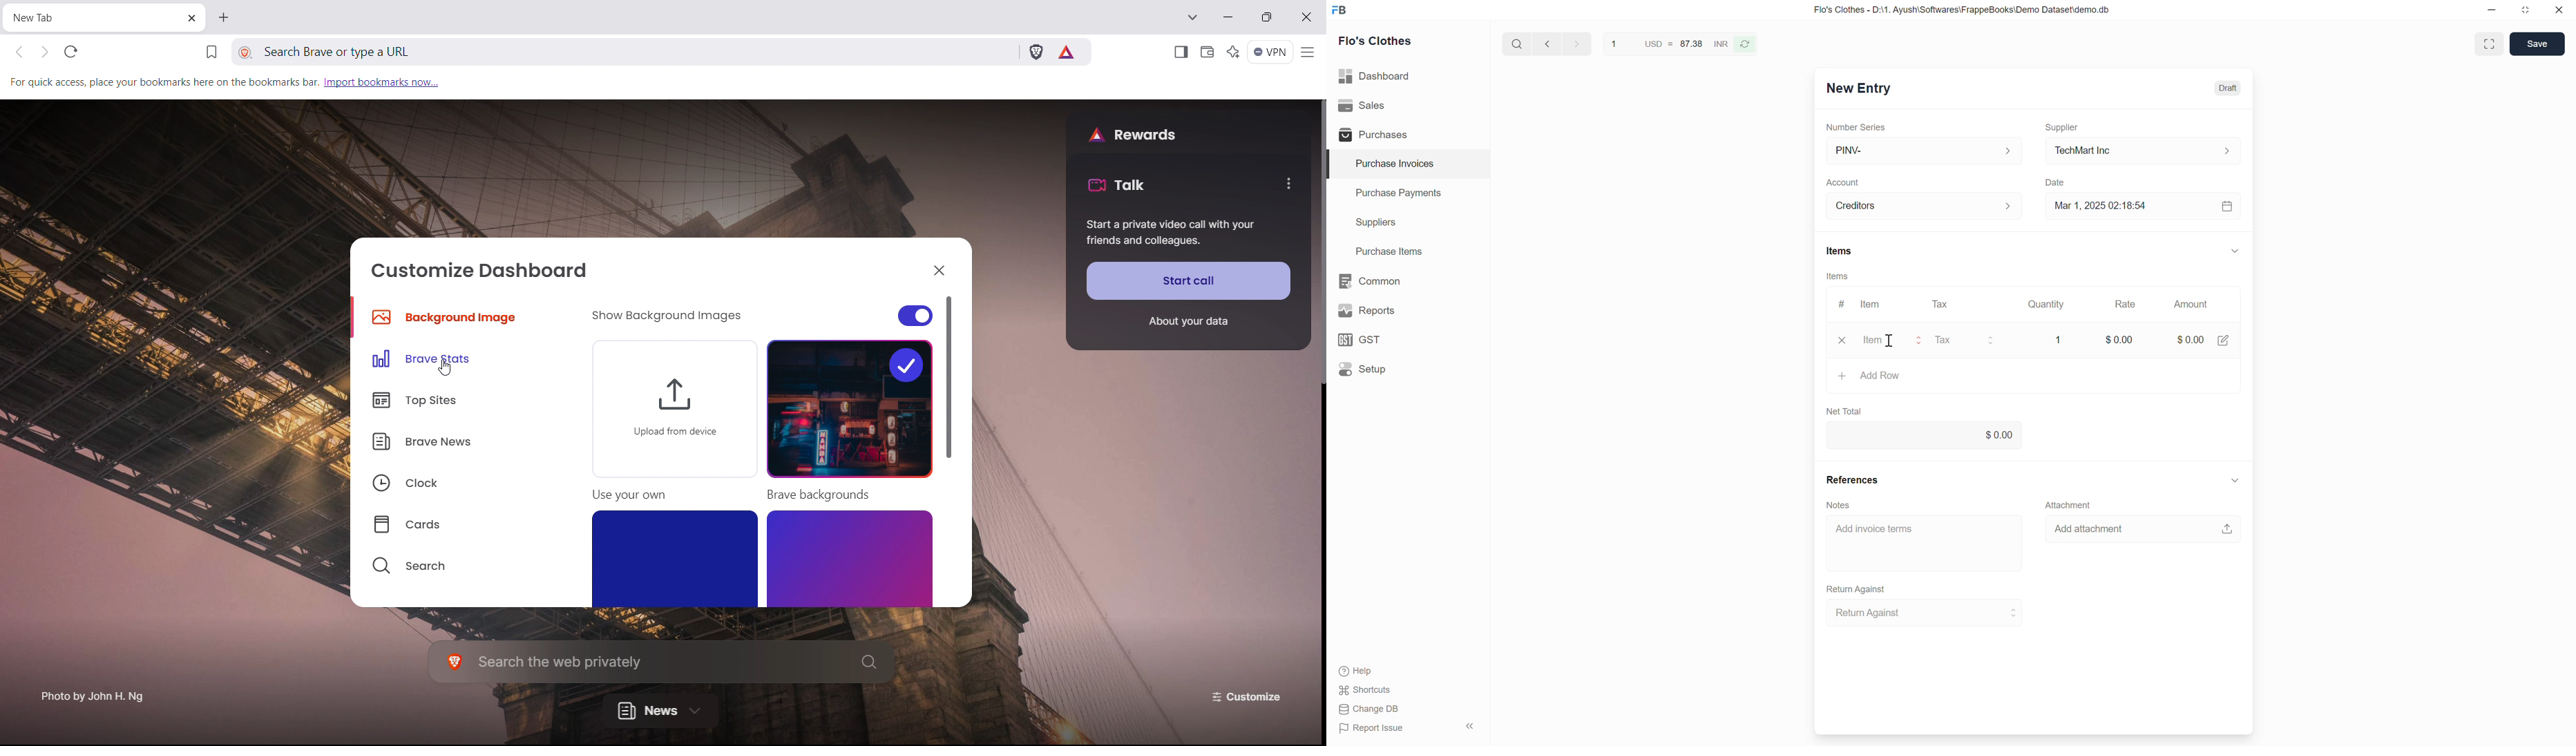 This screenshot has width=2576, height=756. Describe the element at coordinates (2526, 10) in the screenshot. I see `Change dimension` at that location.